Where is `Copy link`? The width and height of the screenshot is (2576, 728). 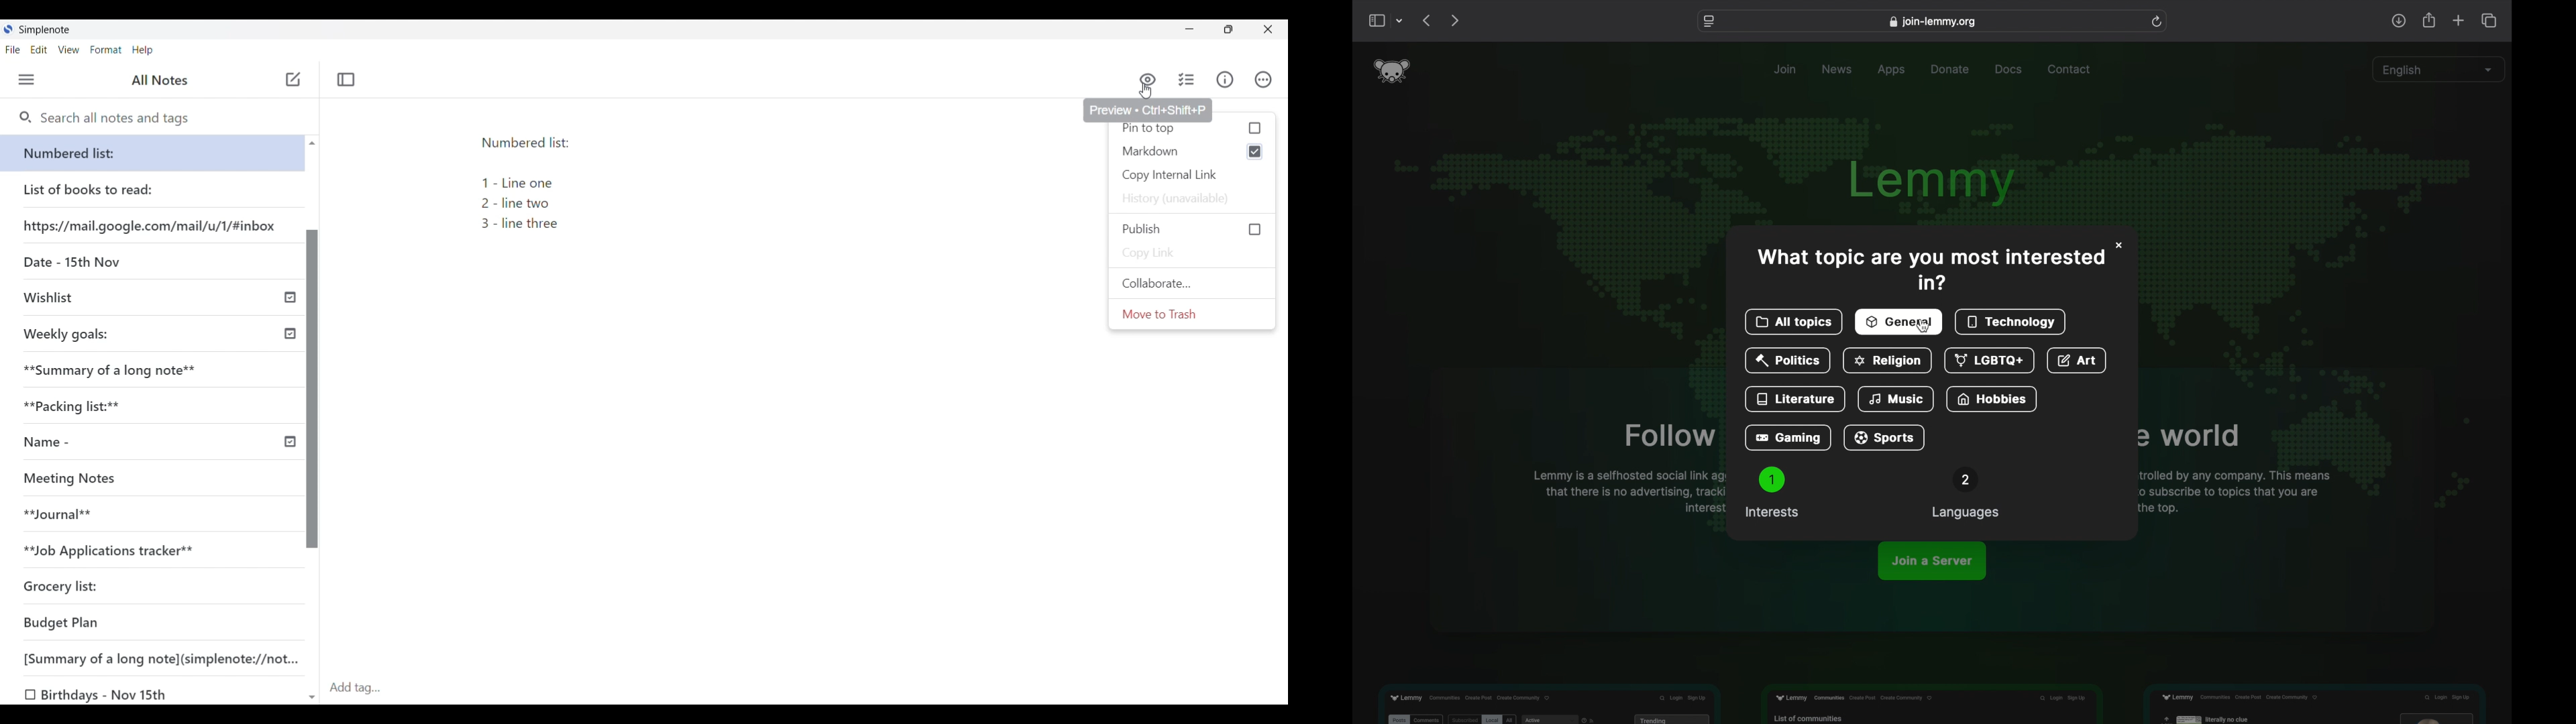
Copy link is located at coordinates (1192, 253).